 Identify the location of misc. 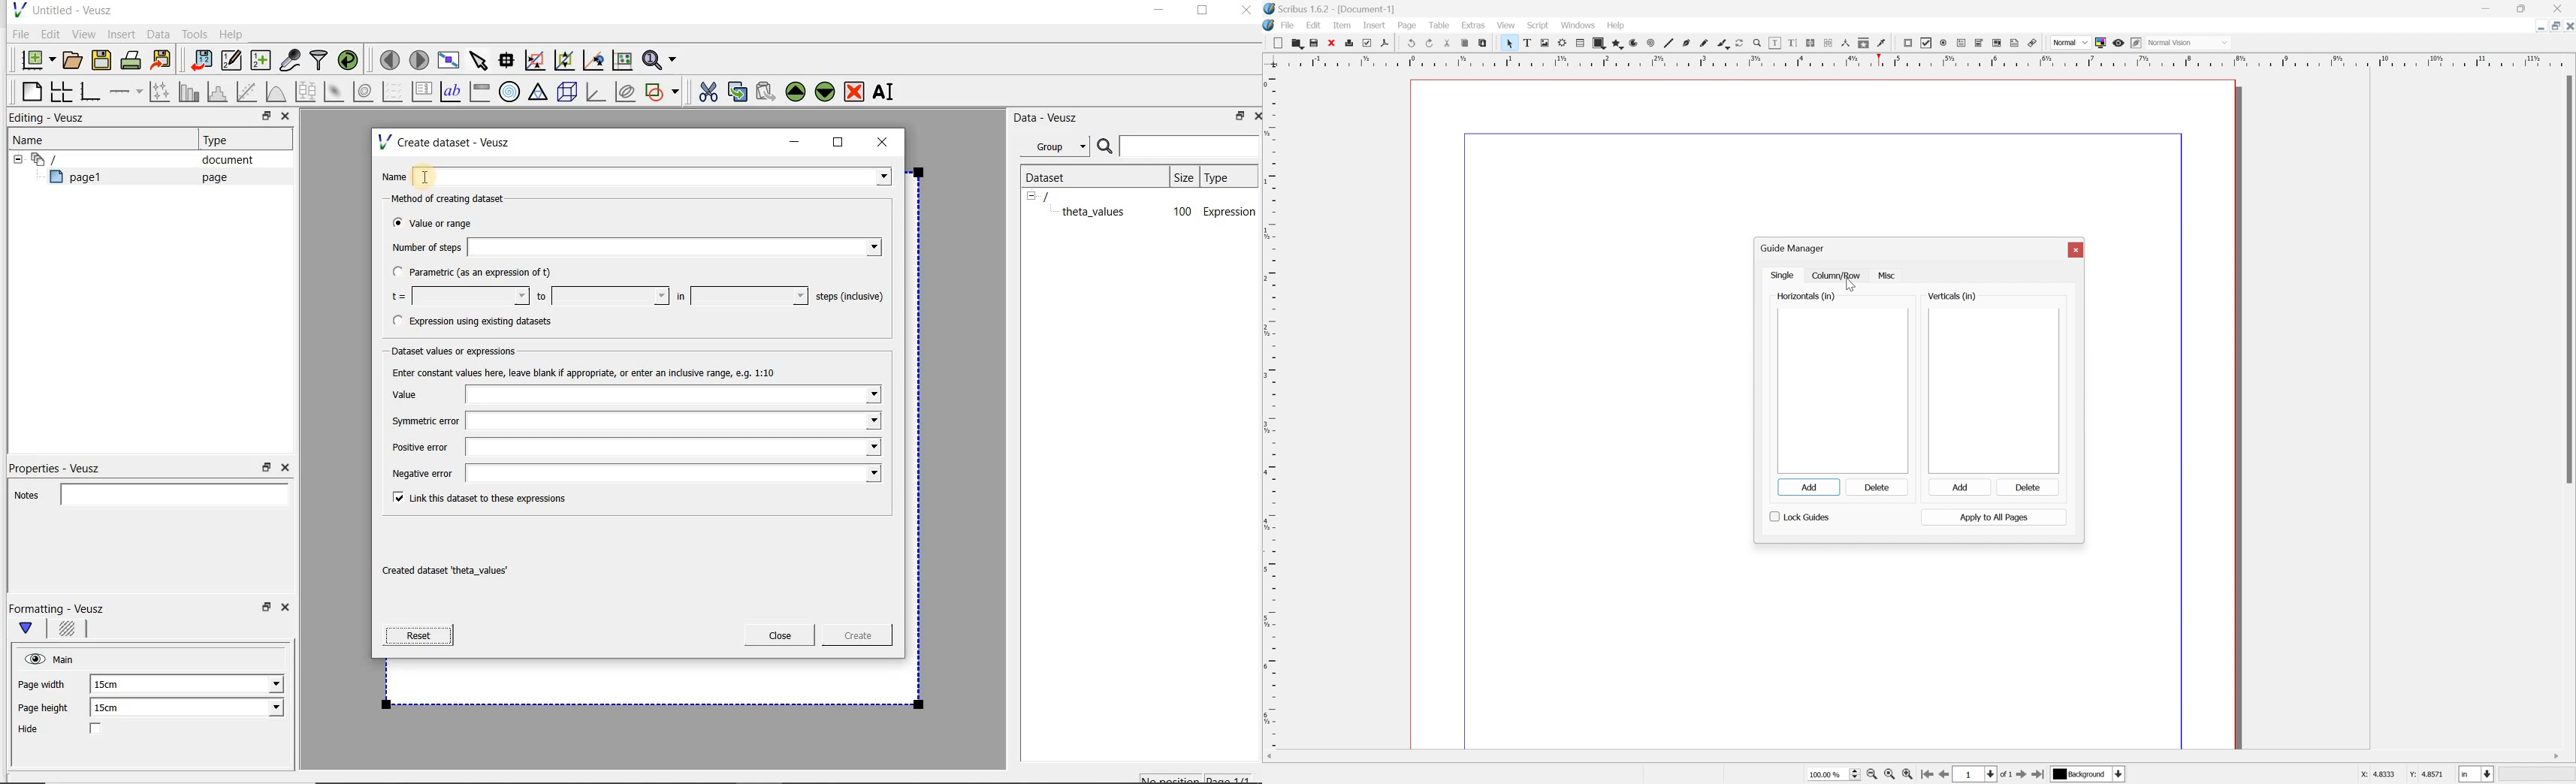
(1889, 277).